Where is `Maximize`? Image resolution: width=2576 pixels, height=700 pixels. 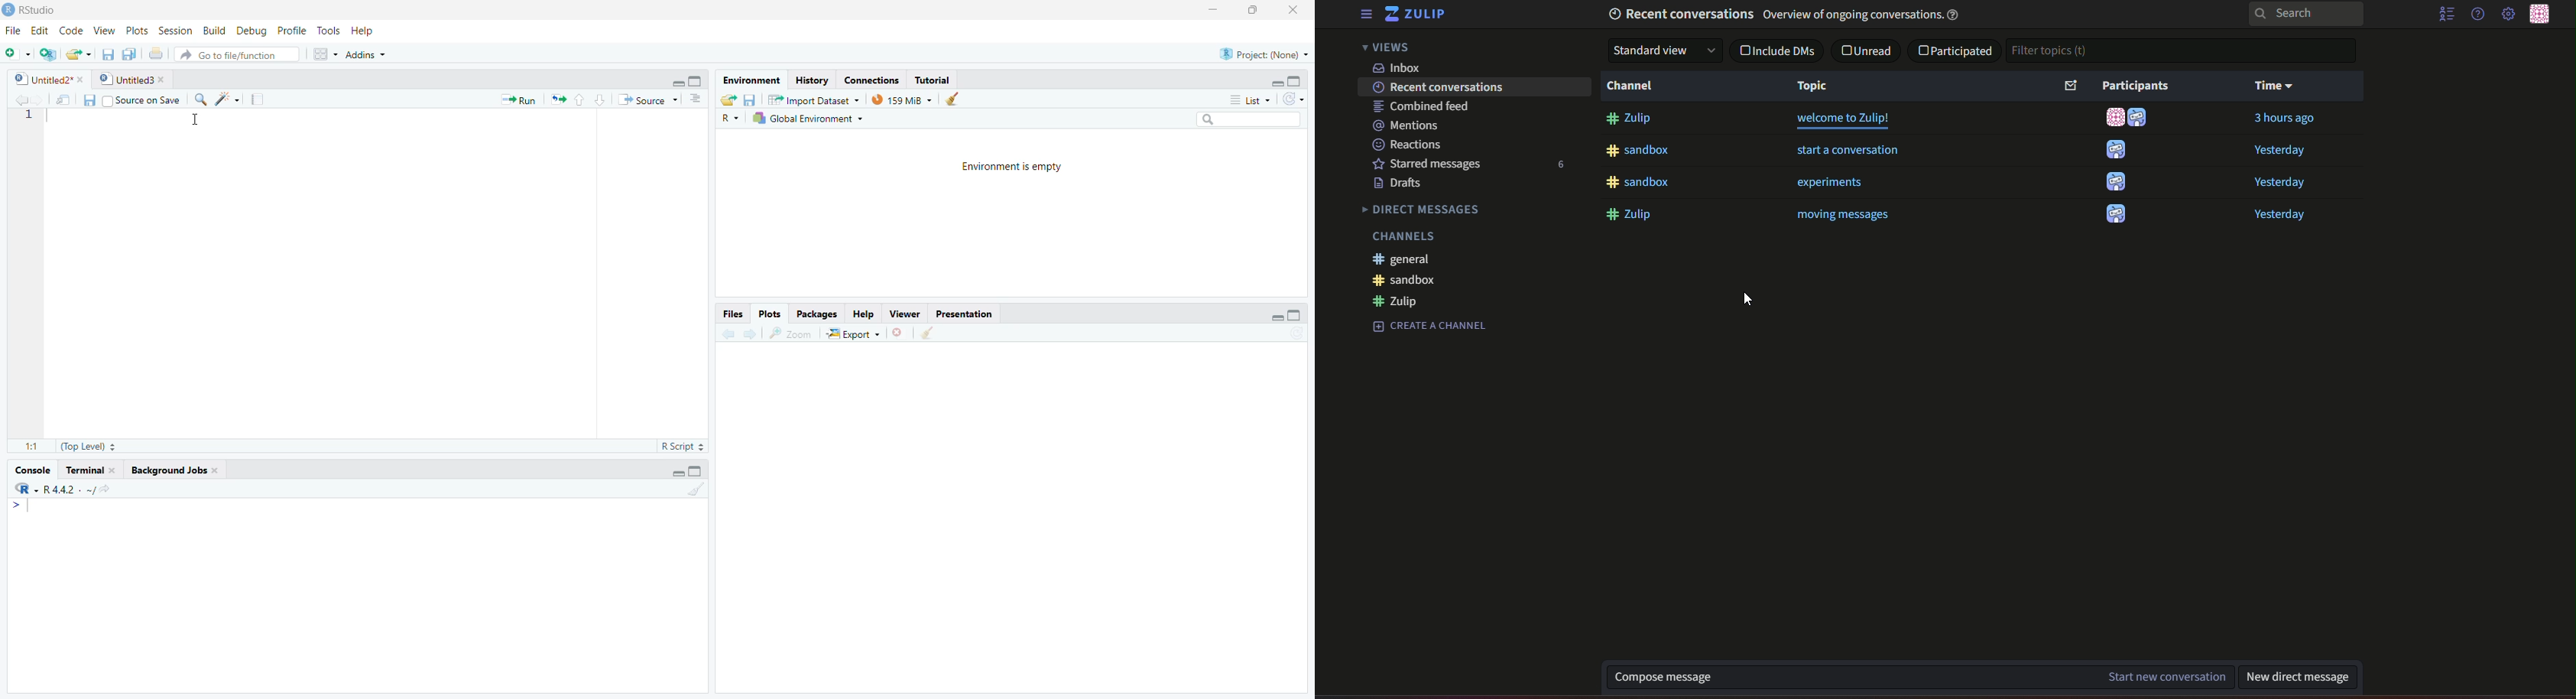 Maximize is located at coordinates (697, 471).